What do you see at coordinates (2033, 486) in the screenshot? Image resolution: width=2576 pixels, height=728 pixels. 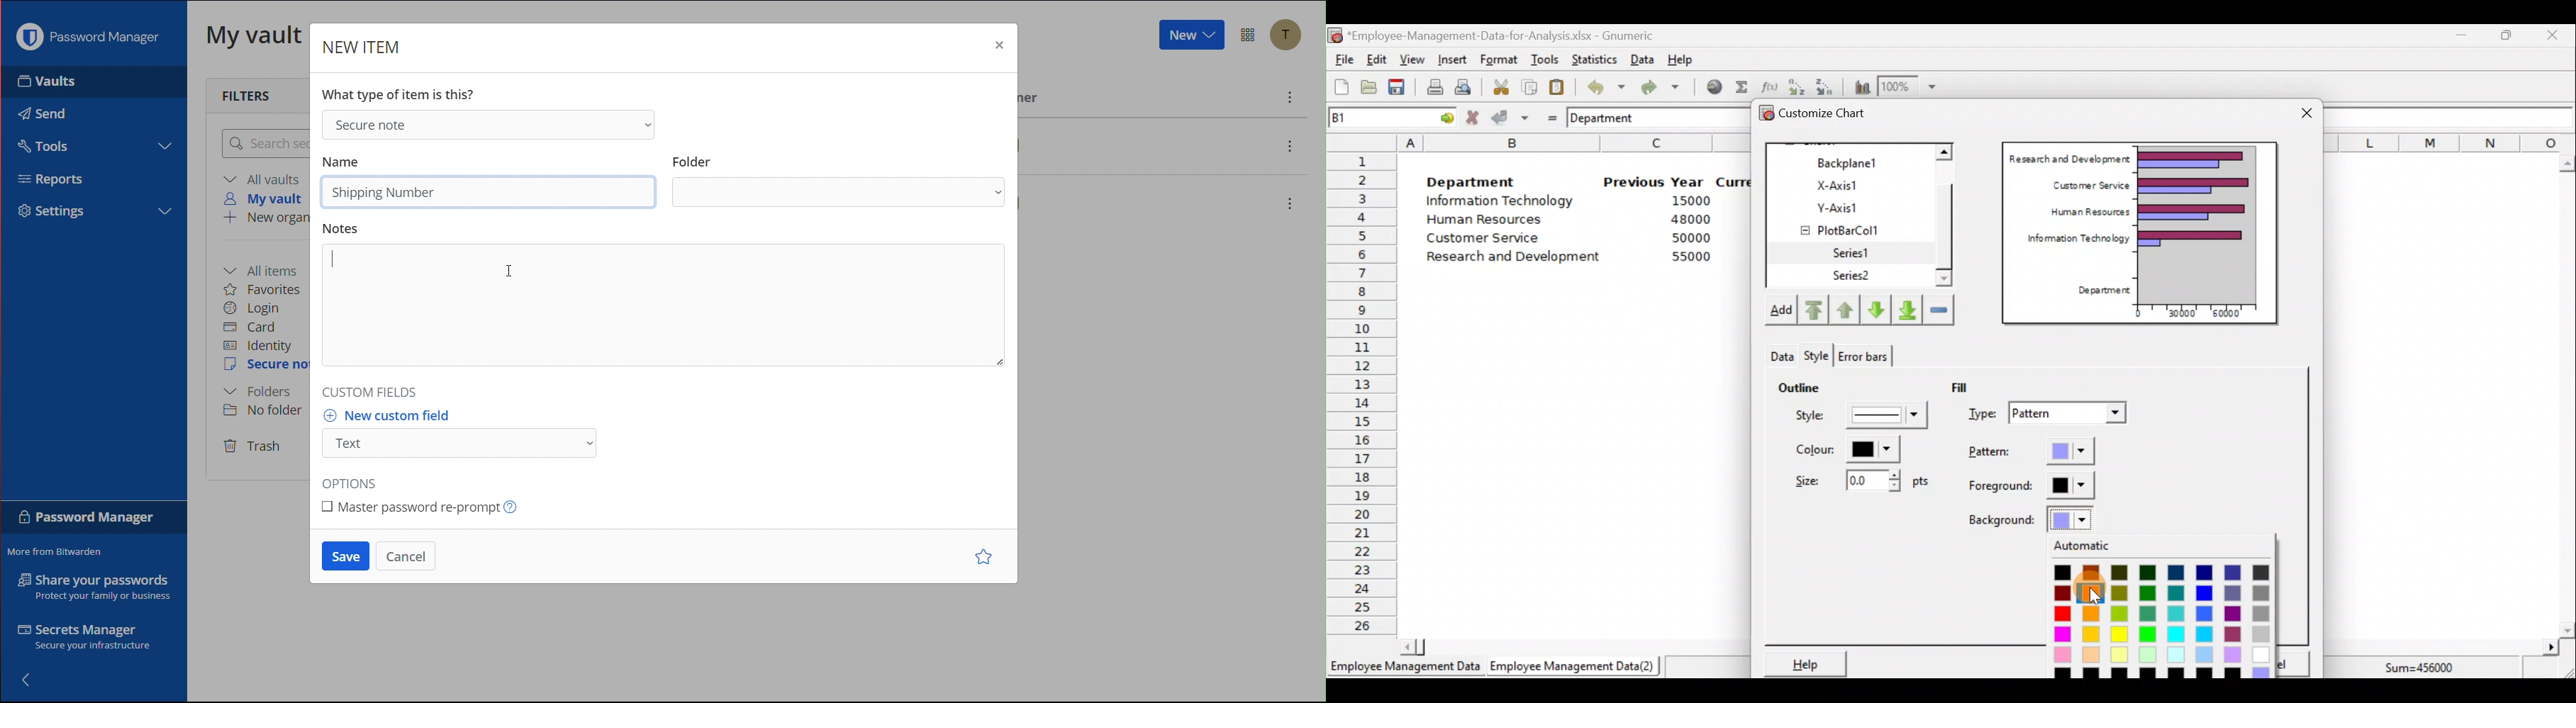 I see `Foreground` at bounding box center [2033, 486].